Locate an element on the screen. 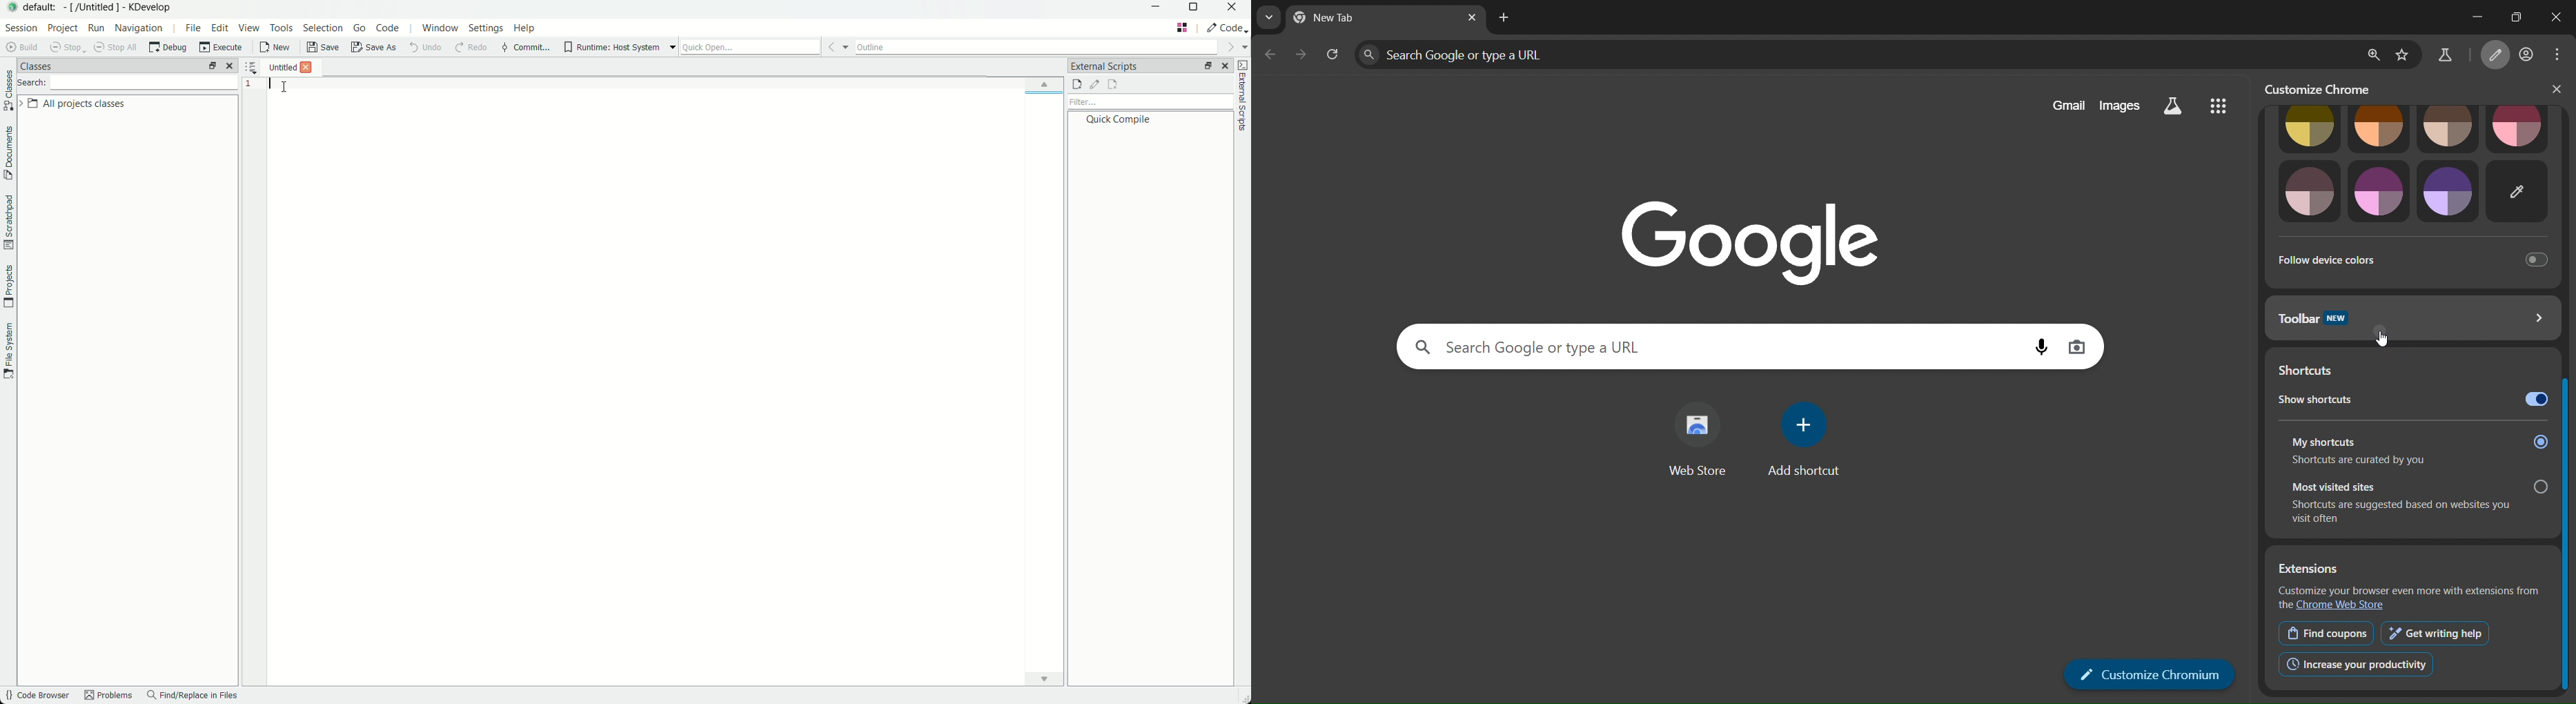 The height and width of the screenshot is (728, 2576). Google logo is located at coordinates (1751, 241).